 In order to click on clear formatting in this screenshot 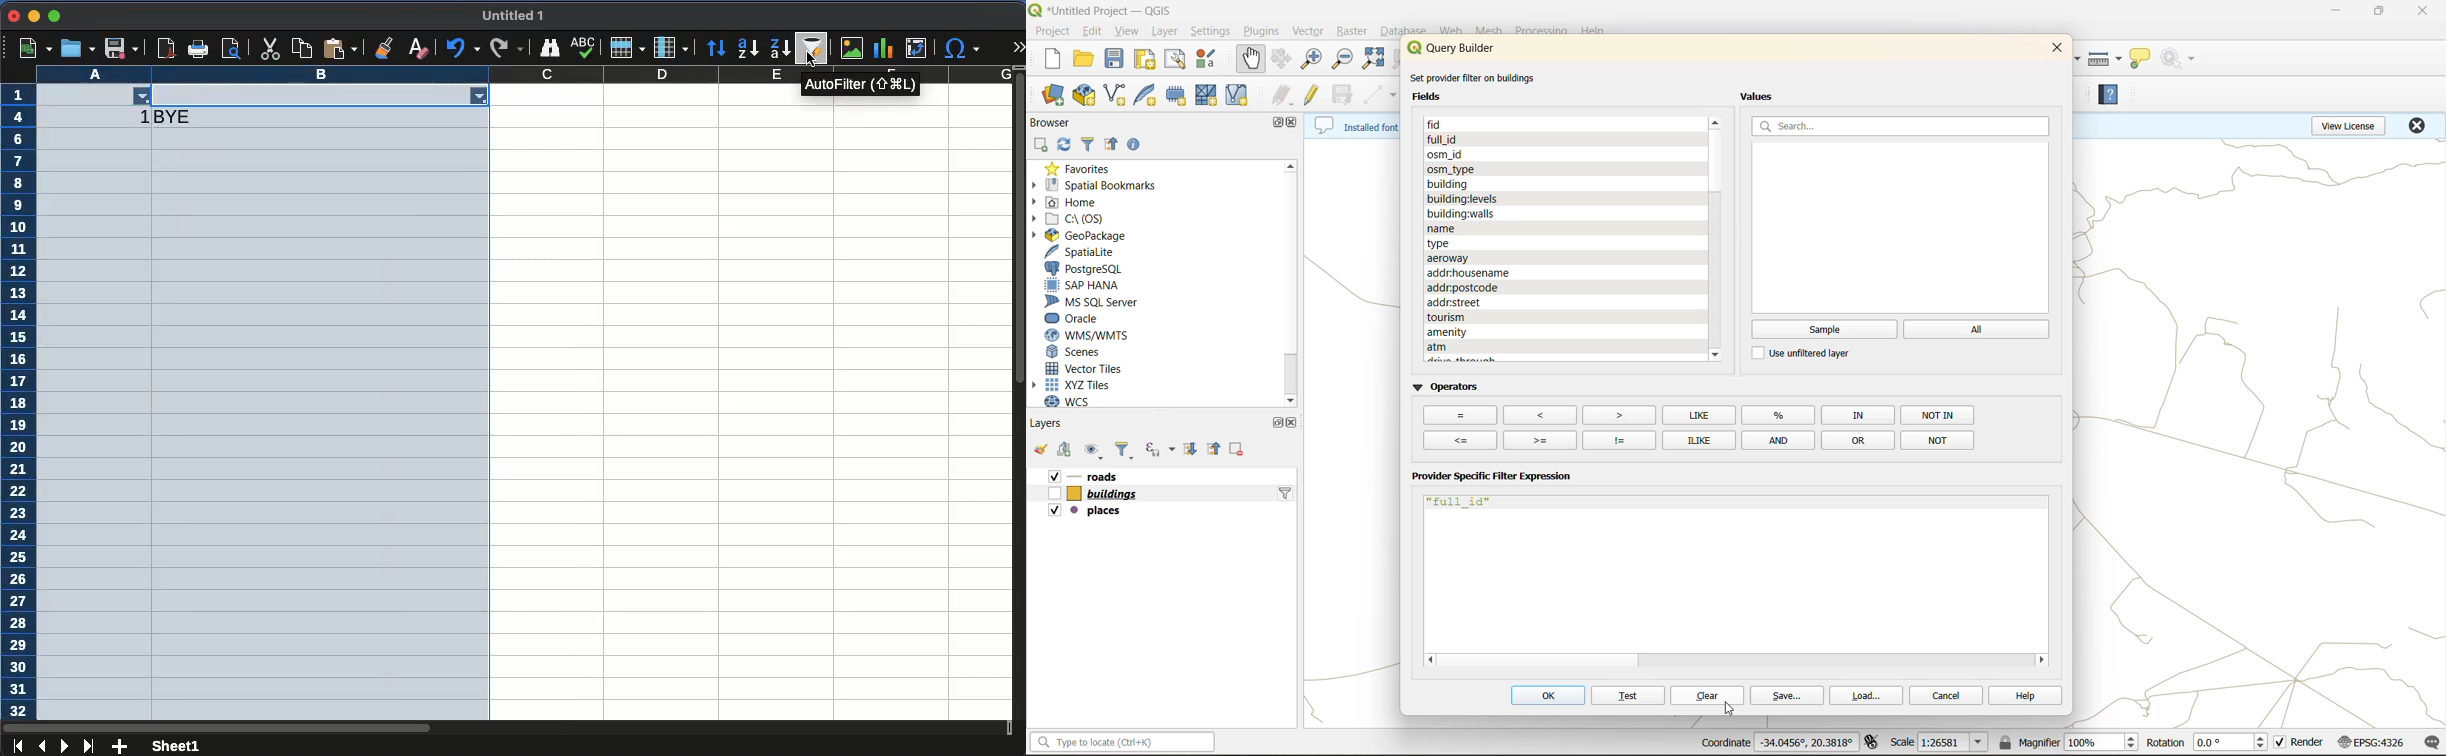, I will do `click(417, 49)`.